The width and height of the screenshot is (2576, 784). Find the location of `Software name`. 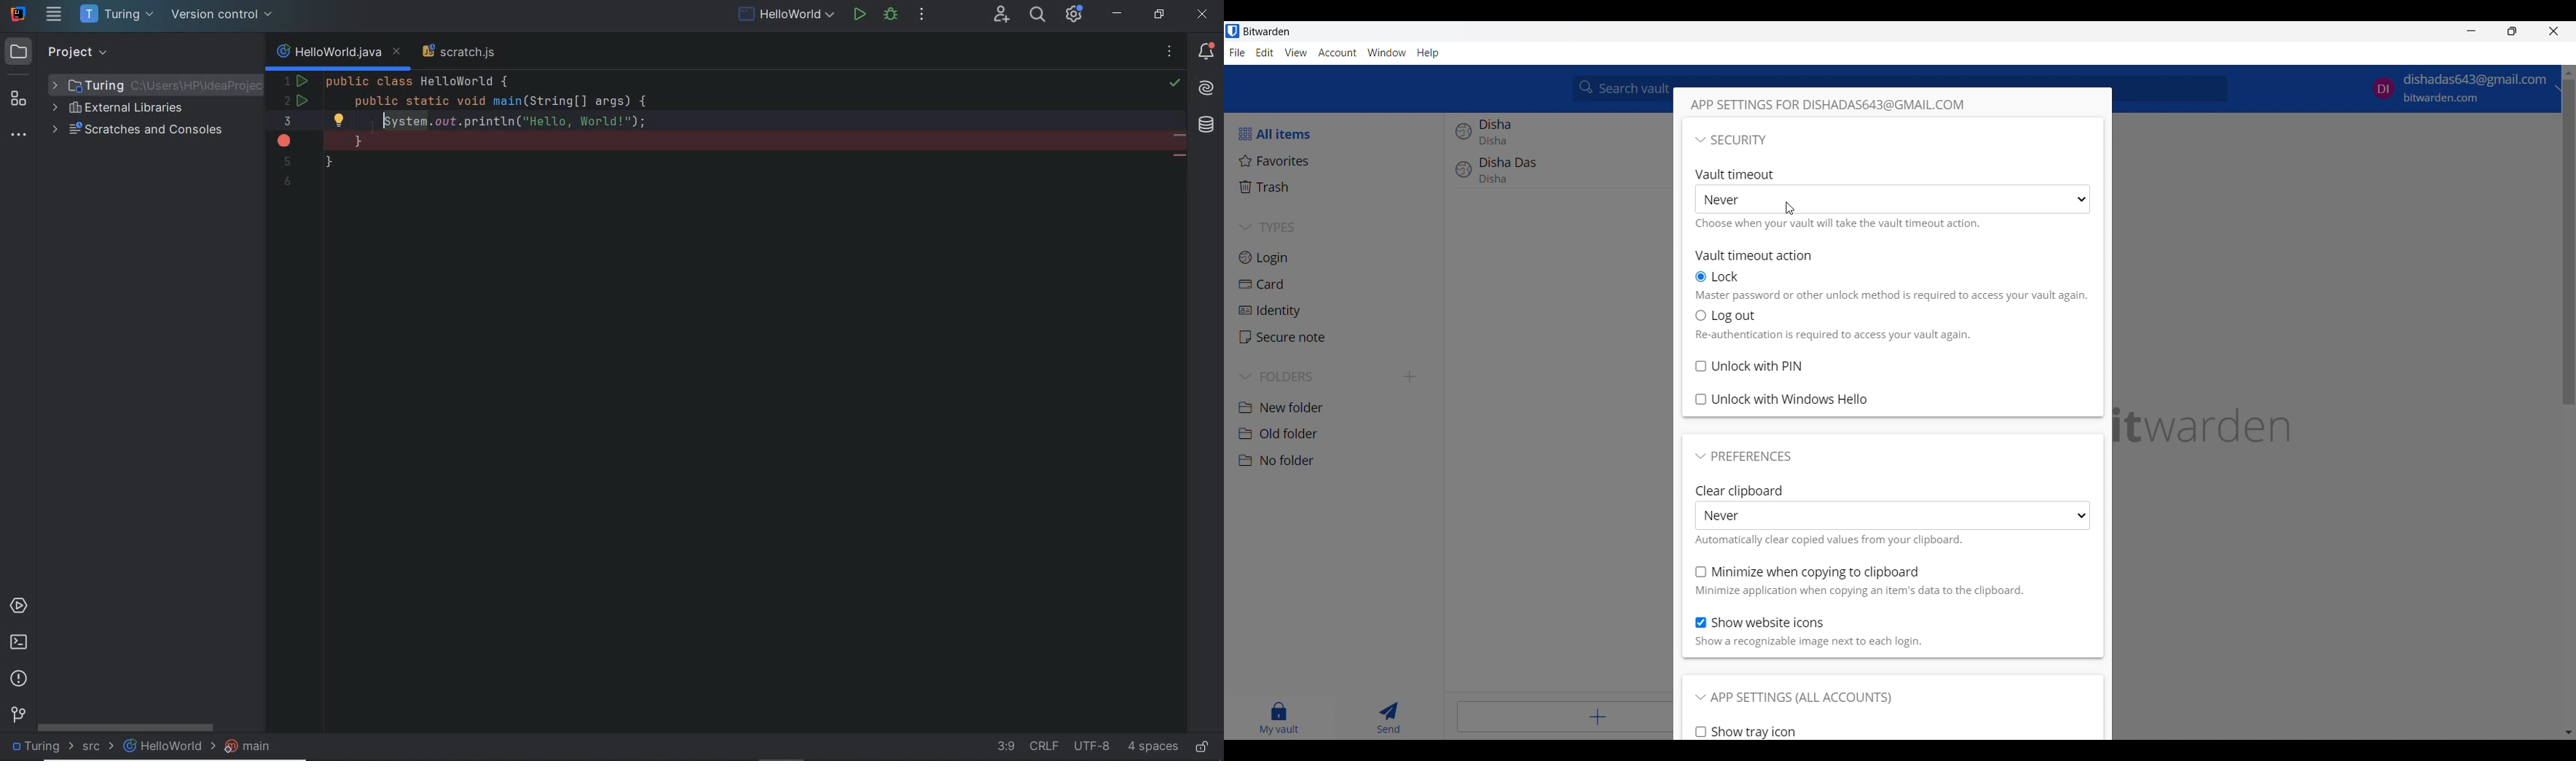

Software name is located at coordinates (1267, 32).